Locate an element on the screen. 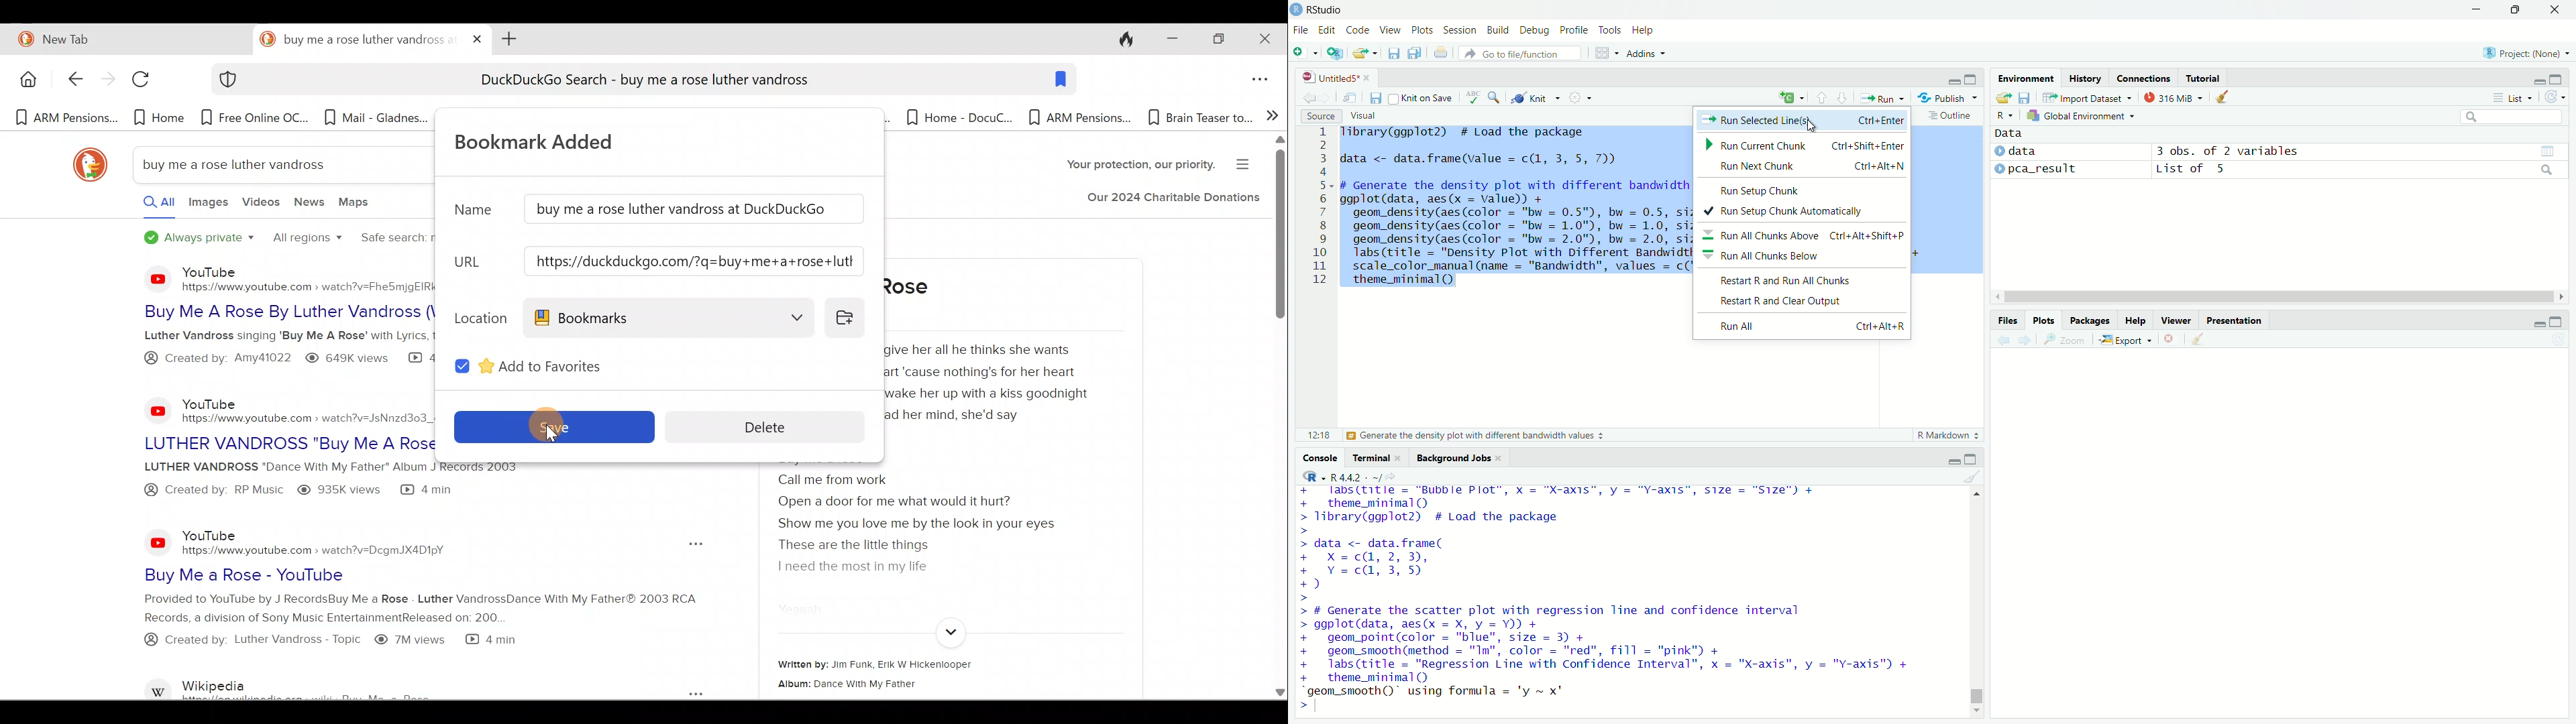 The image size is (2576, 728). Search is located at coordinates (2512, 117).